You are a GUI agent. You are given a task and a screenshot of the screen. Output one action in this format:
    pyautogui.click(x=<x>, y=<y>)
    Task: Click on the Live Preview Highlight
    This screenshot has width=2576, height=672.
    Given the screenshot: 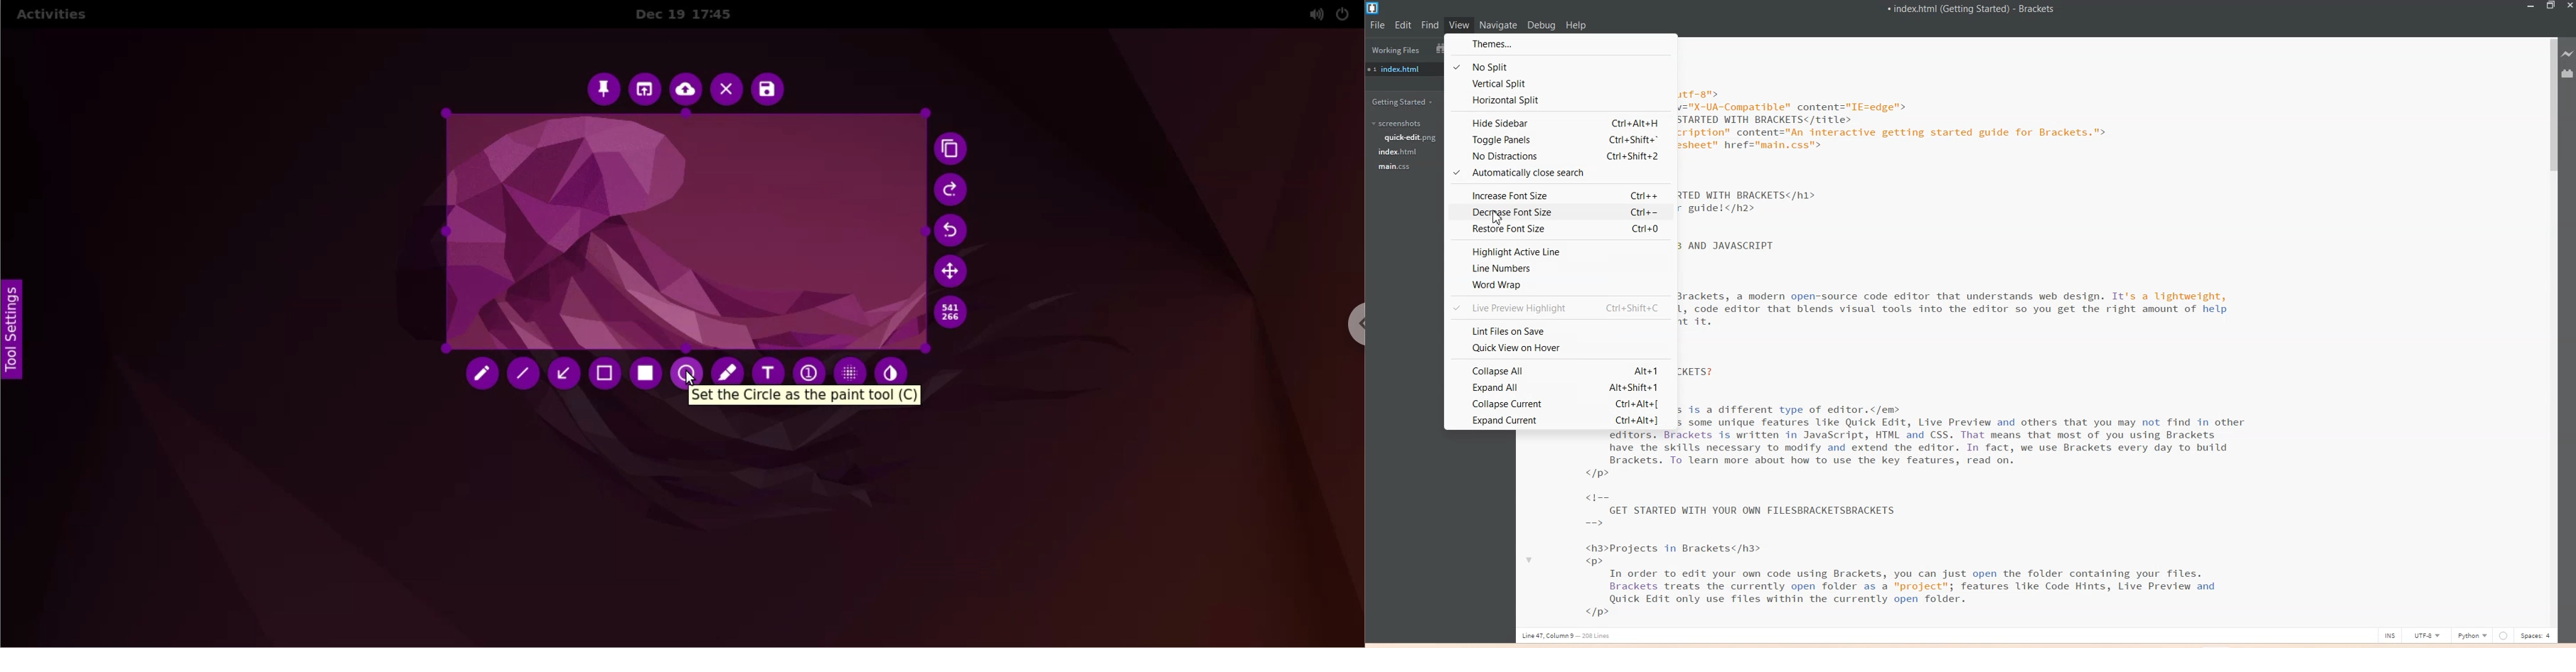 What is the action you would take?
    pyautogui.click(x=1561, y=308)
    